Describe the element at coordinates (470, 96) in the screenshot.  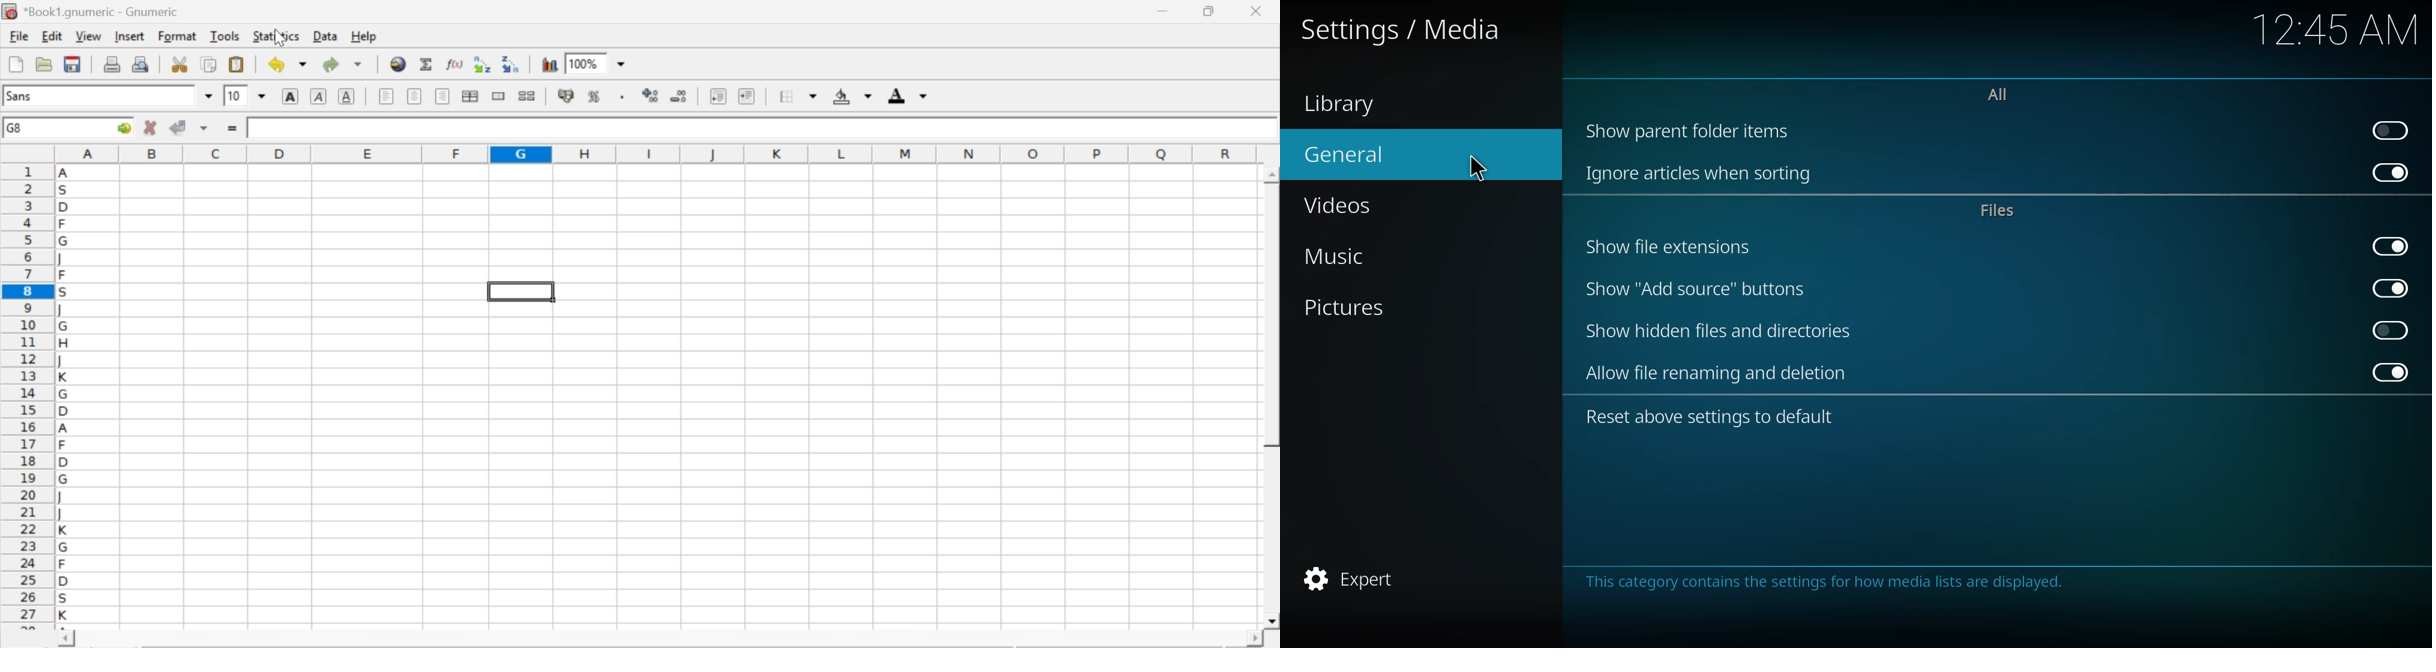
I see `center horizontally` at that location.